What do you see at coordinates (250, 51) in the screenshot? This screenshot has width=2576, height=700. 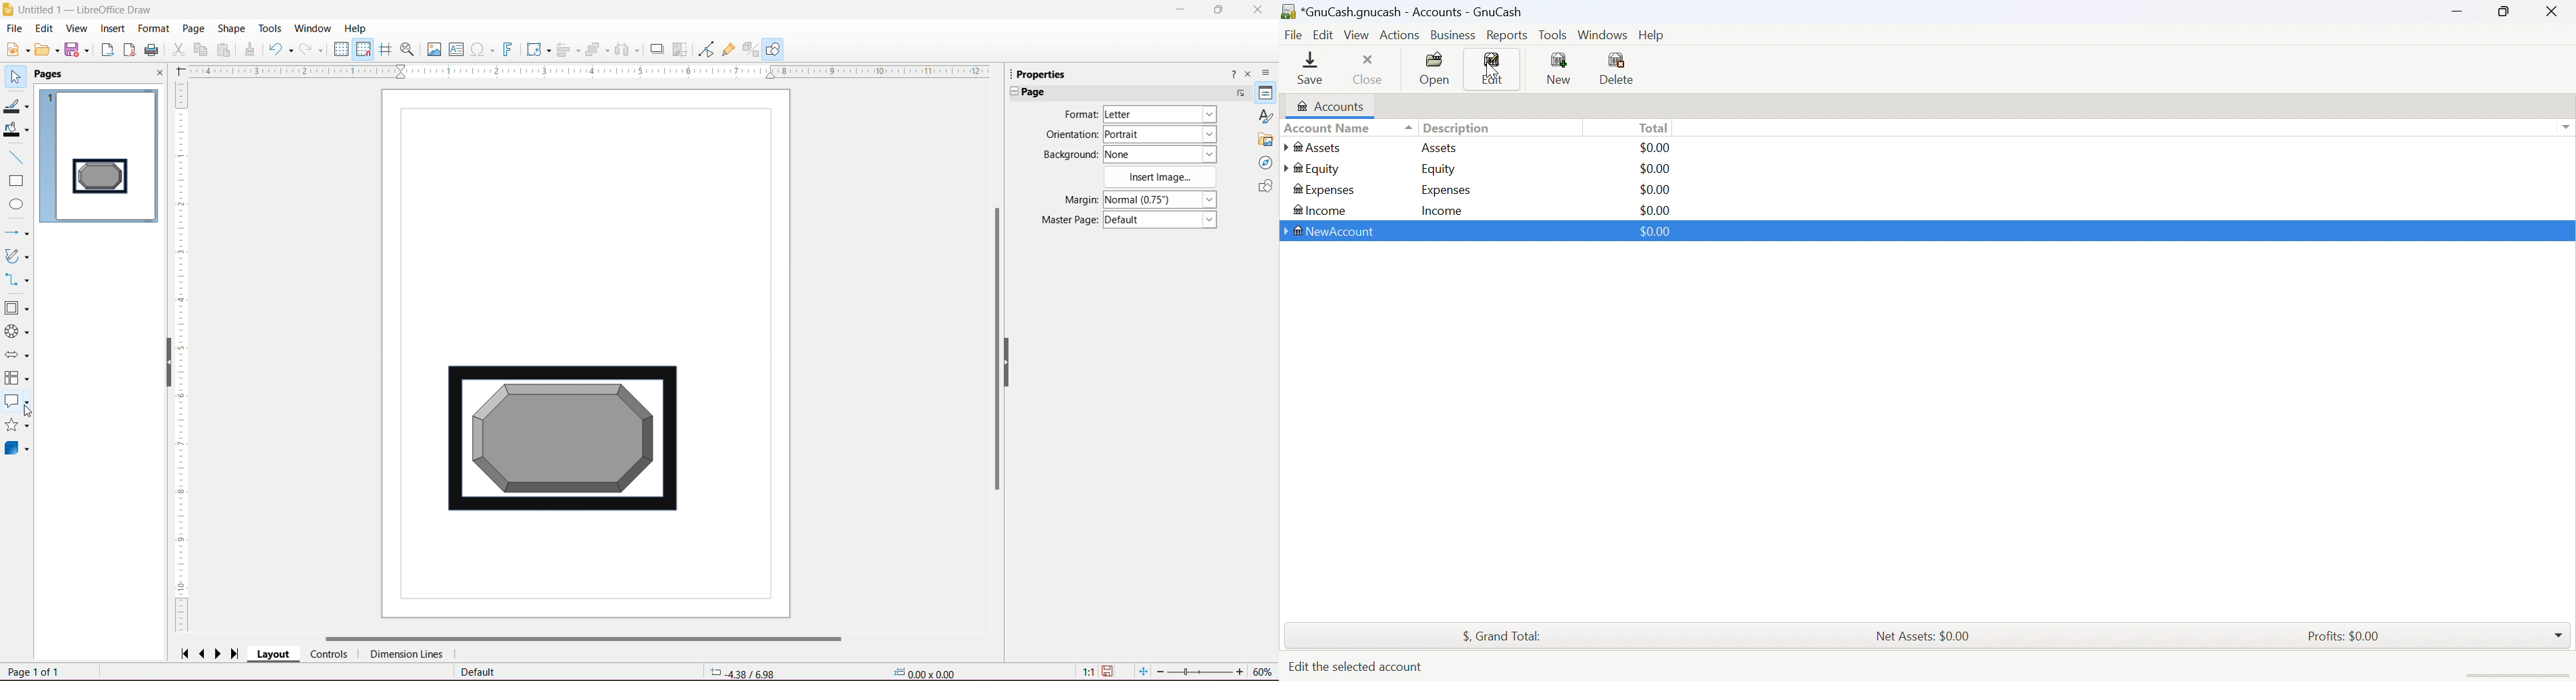 I see `Cone formatting` at bounding box center [250, 51].